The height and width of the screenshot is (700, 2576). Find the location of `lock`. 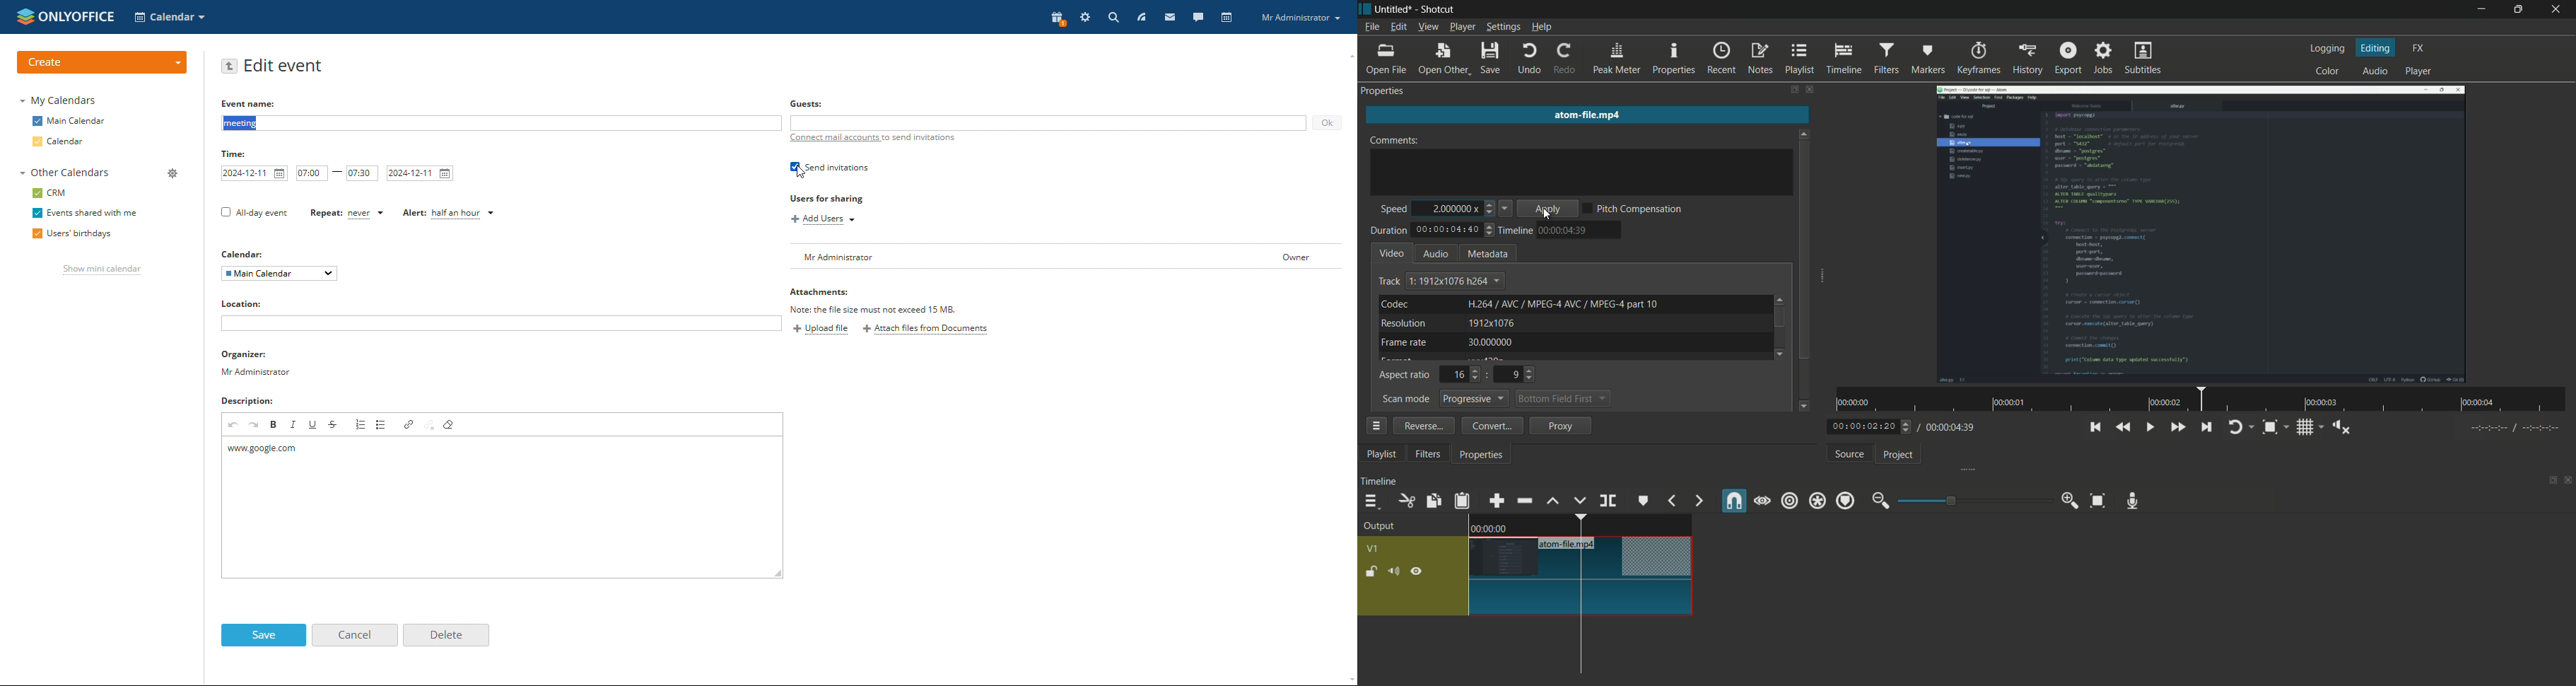

lock is located at coordinates (1372, 572).